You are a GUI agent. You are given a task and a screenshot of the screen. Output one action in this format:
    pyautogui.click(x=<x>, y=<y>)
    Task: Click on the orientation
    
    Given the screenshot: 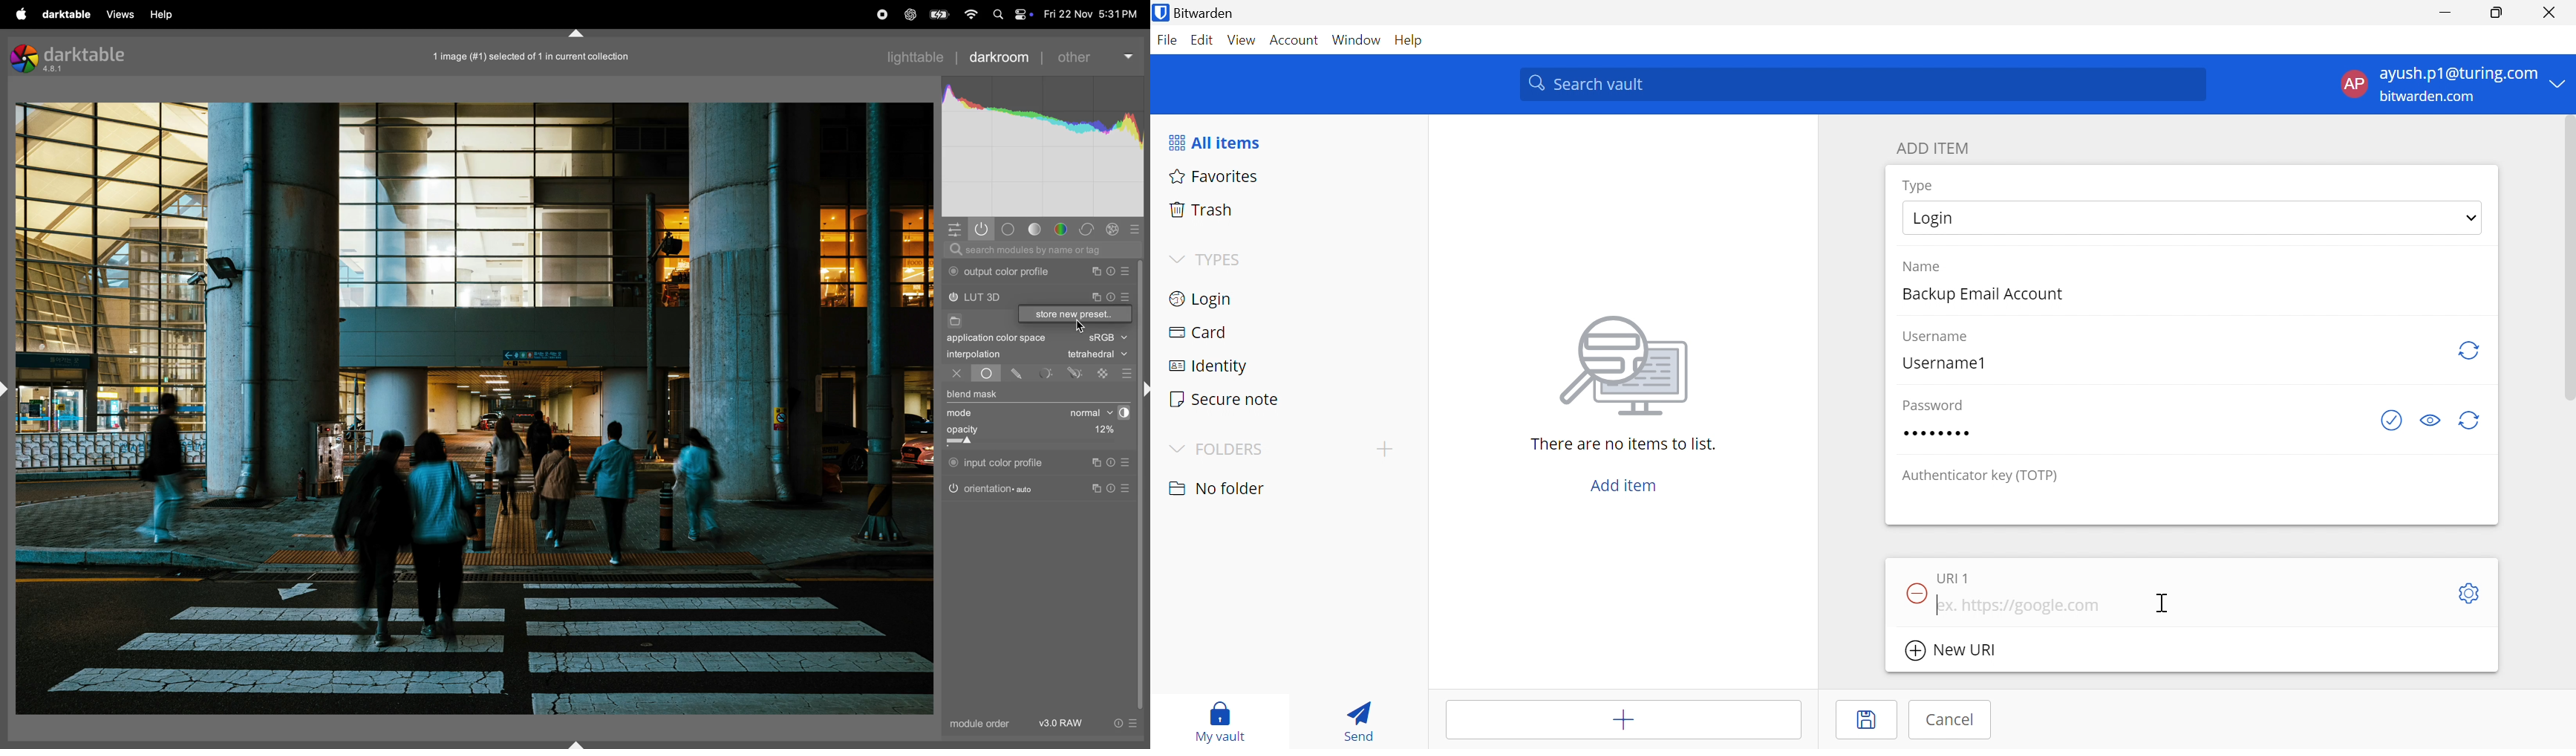 What is the action you would take?
    pyautogui.click(x=992, y=488)
    